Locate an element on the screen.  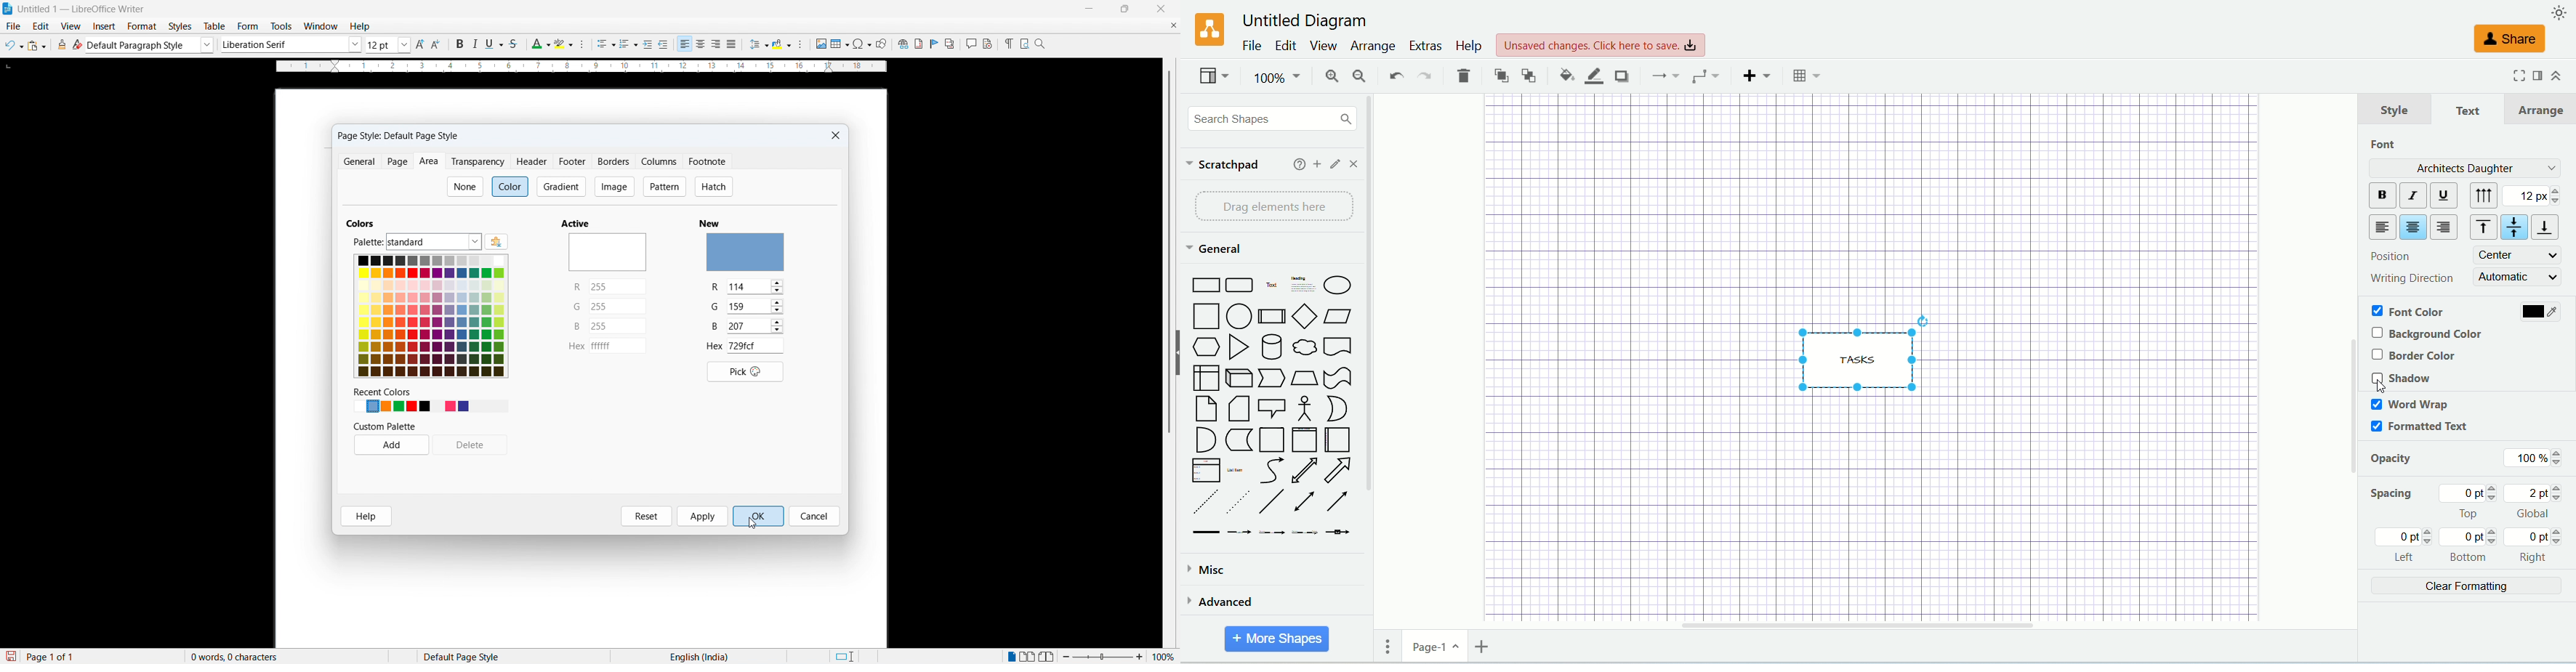
writing direction is located at coordinates (2411, 276).